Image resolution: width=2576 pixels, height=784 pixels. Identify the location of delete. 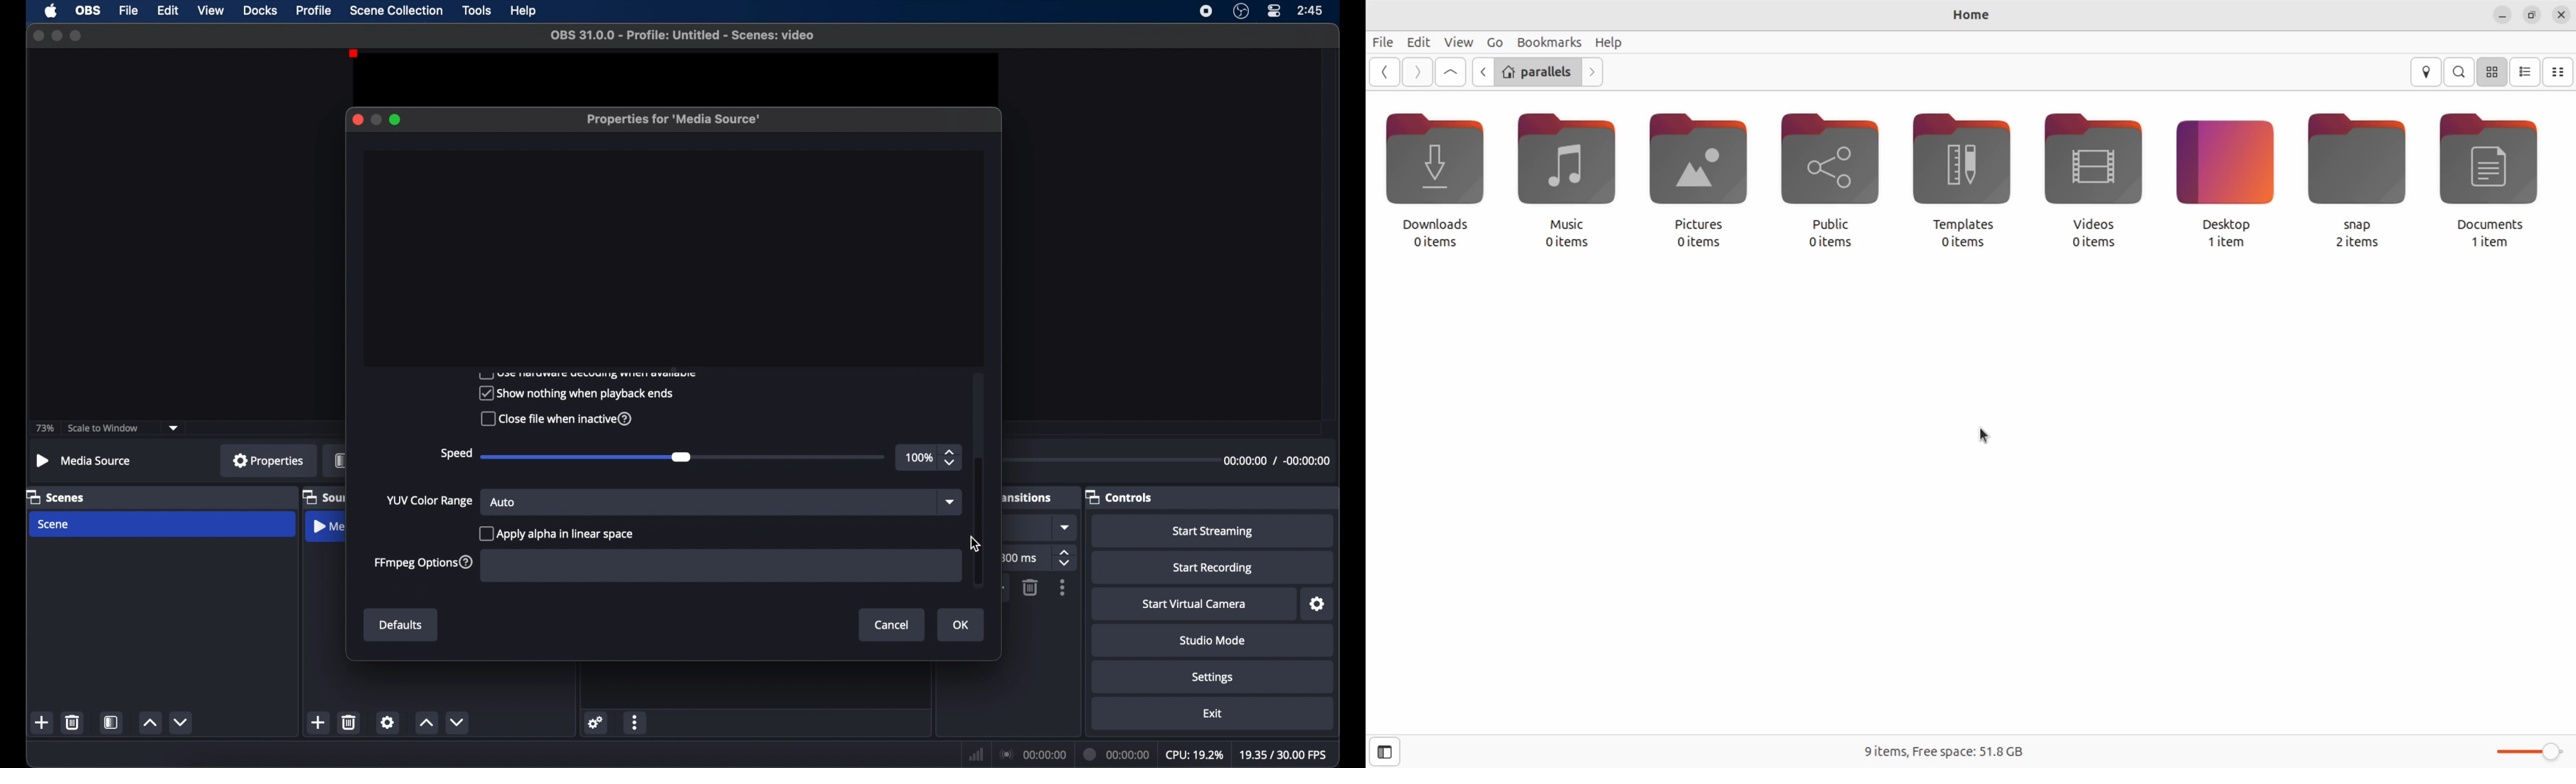
(1029, 587).